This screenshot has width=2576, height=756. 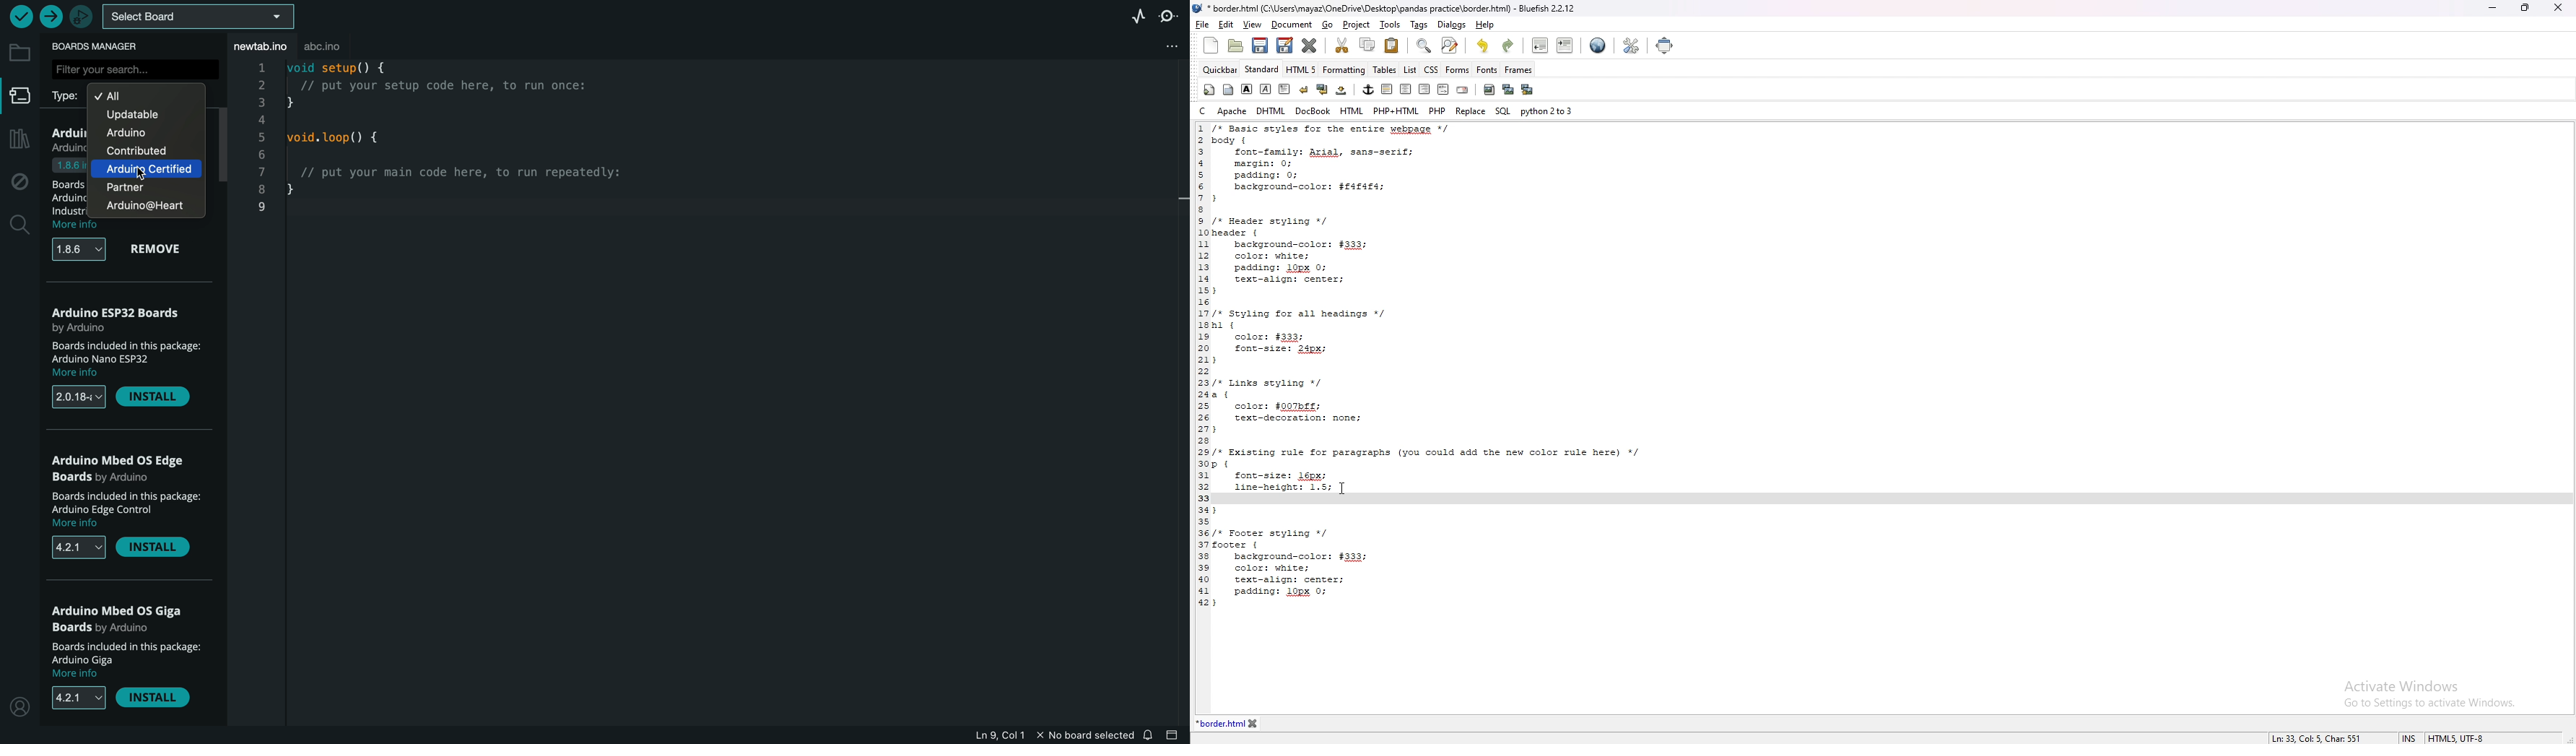 I want to click on break, so click(x=1305, y=88).